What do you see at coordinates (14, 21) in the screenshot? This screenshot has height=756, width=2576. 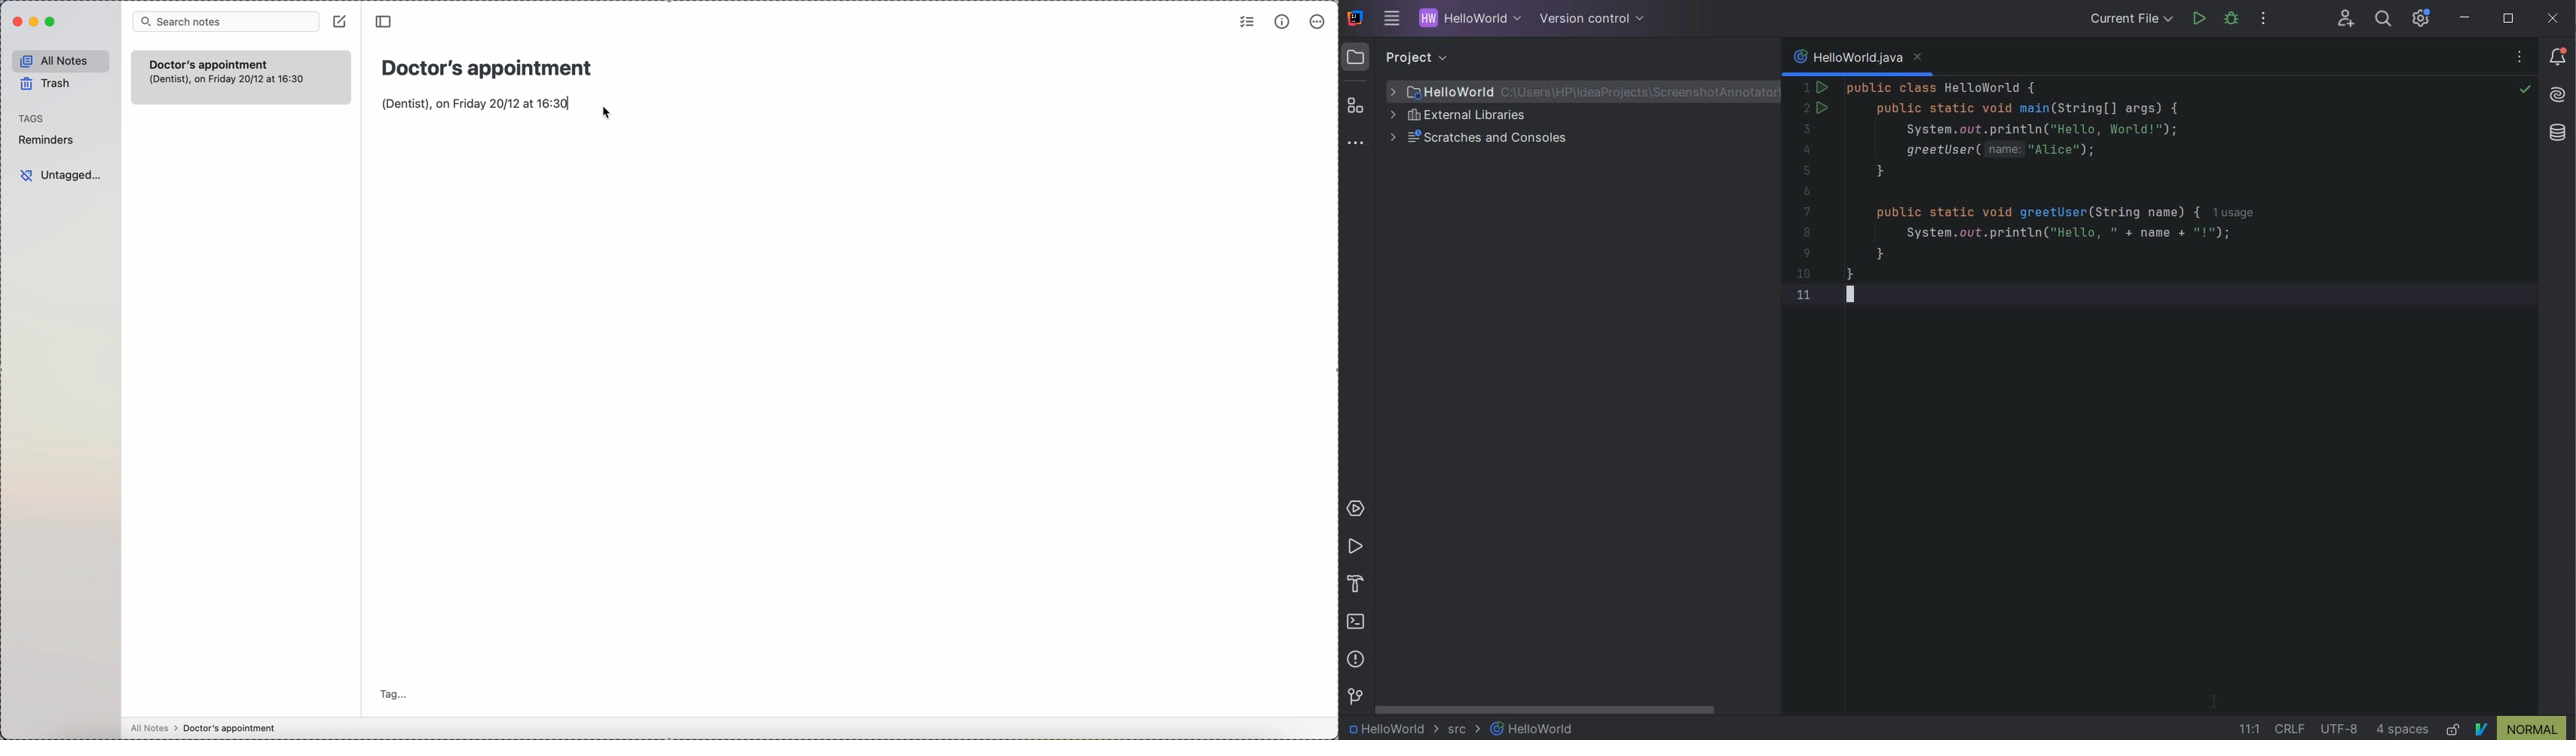 I see `close Simplenote` at bounding box center [14, 21].